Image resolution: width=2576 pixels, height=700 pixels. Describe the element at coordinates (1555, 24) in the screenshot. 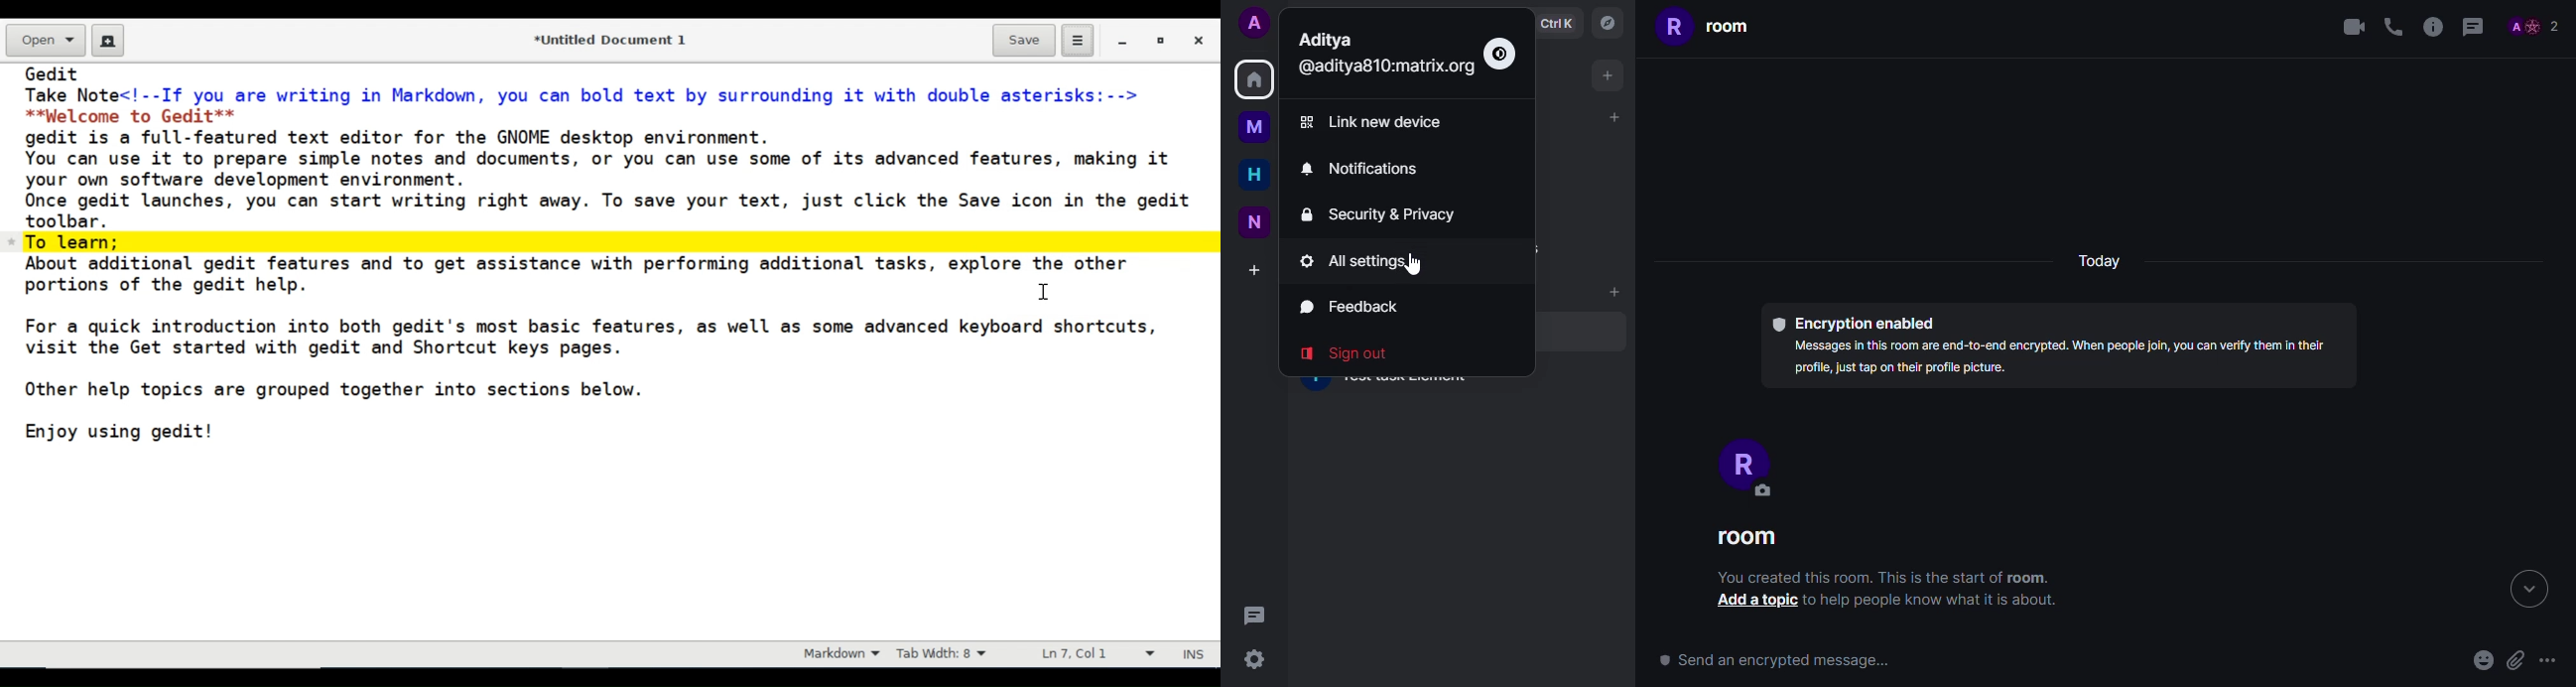

I see `ctrlK` at that location.